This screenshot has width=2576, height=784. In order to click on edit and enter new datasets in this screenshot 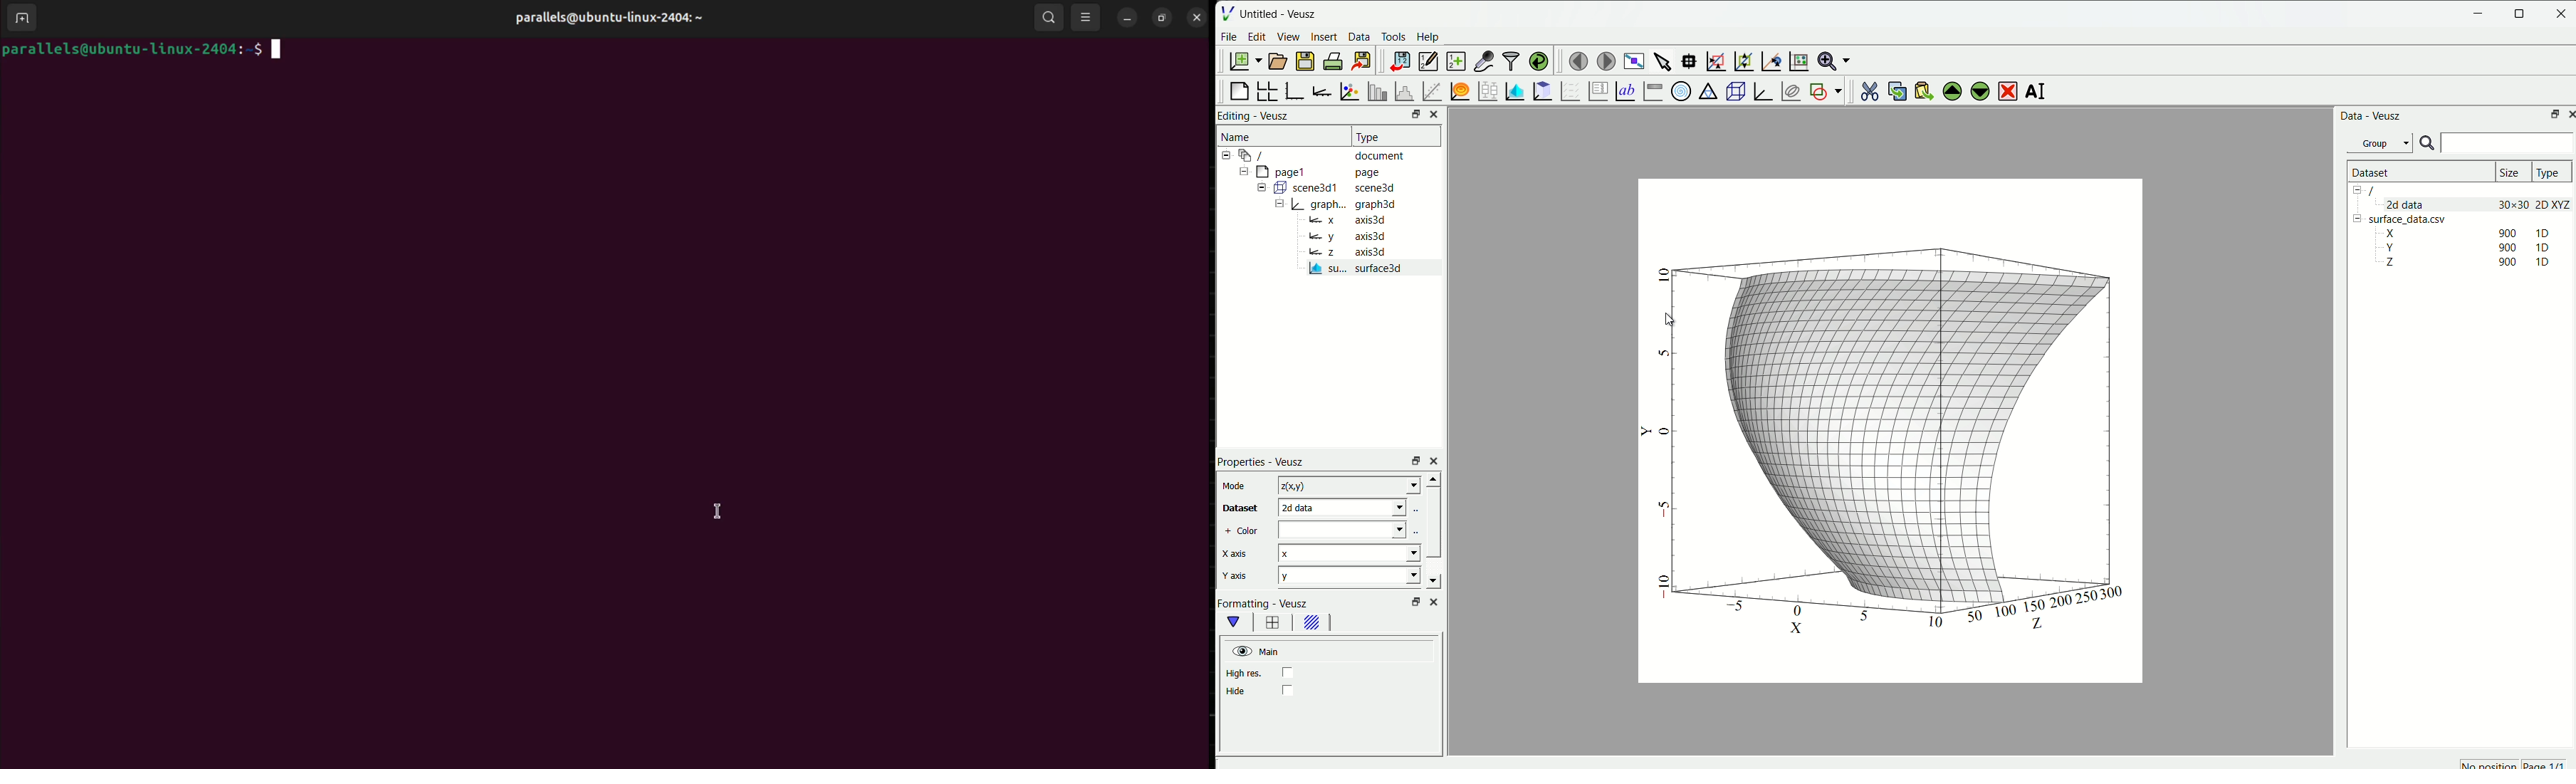, I will do `click(1429, 61)`.